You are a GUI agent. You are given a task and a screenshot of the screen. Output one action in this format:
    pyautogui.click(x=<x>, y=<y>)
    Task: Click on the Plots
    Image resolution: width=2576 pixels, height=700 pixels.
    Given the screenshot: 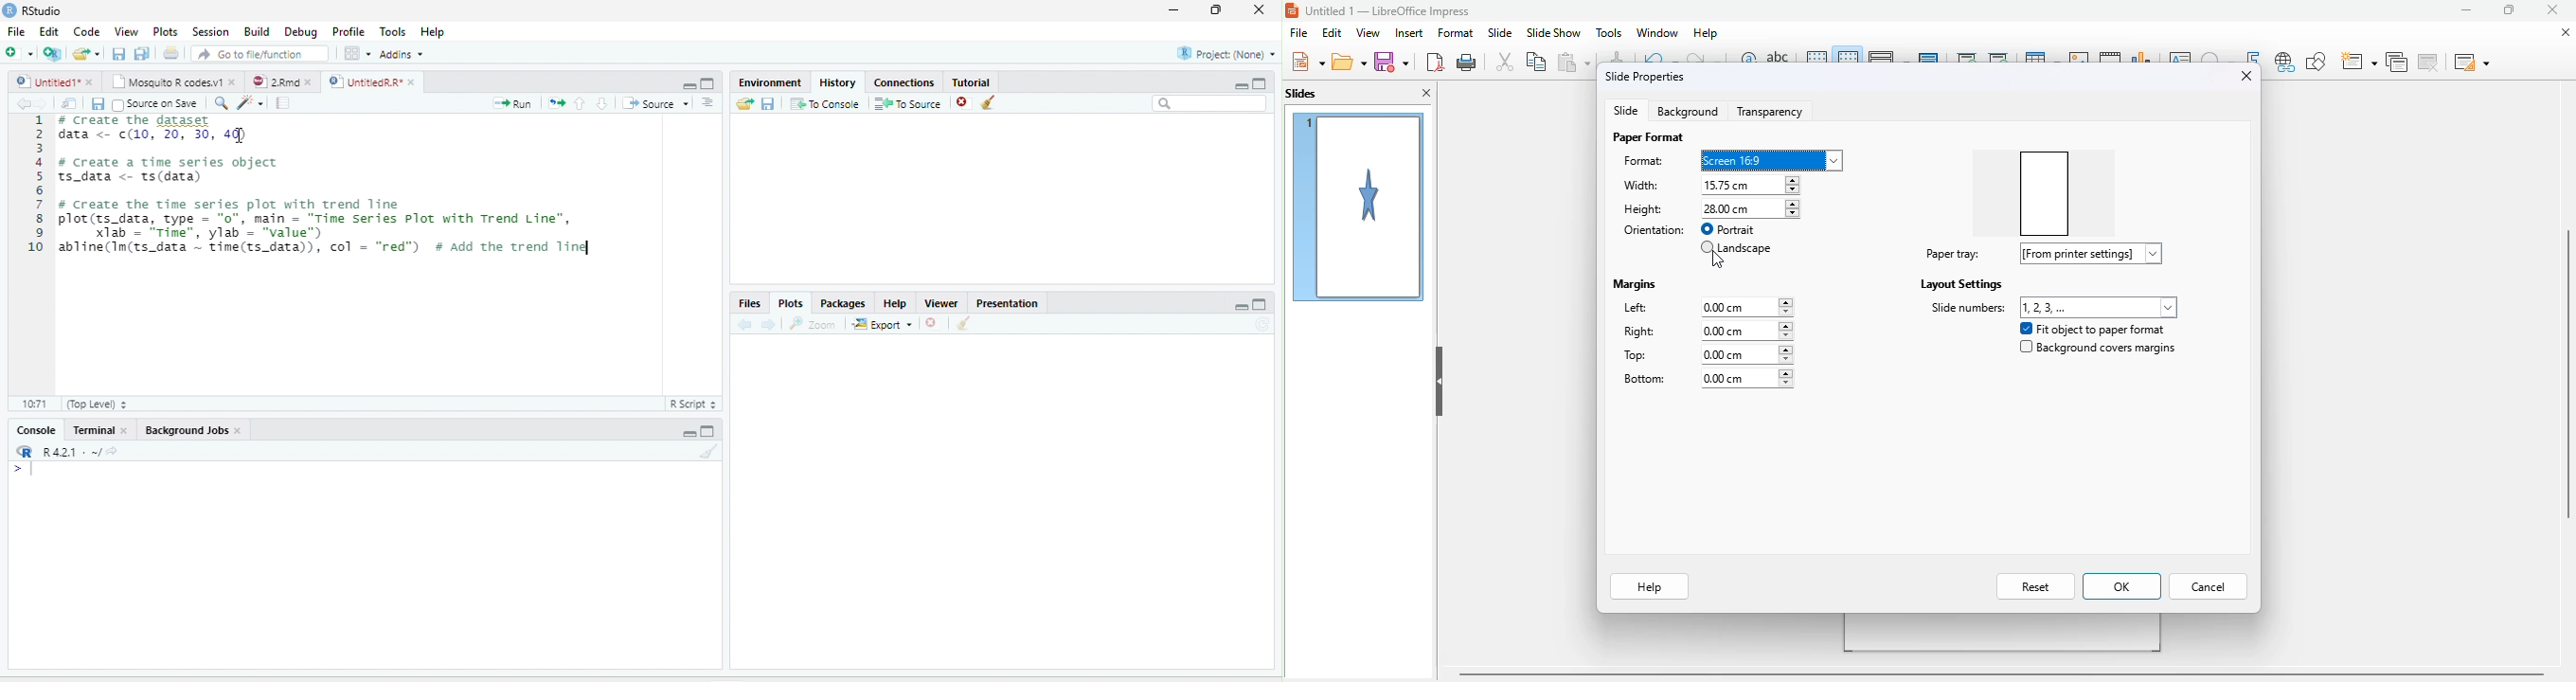 What is the action you would take?
    pyautogui.click(x=790, y=303)
    